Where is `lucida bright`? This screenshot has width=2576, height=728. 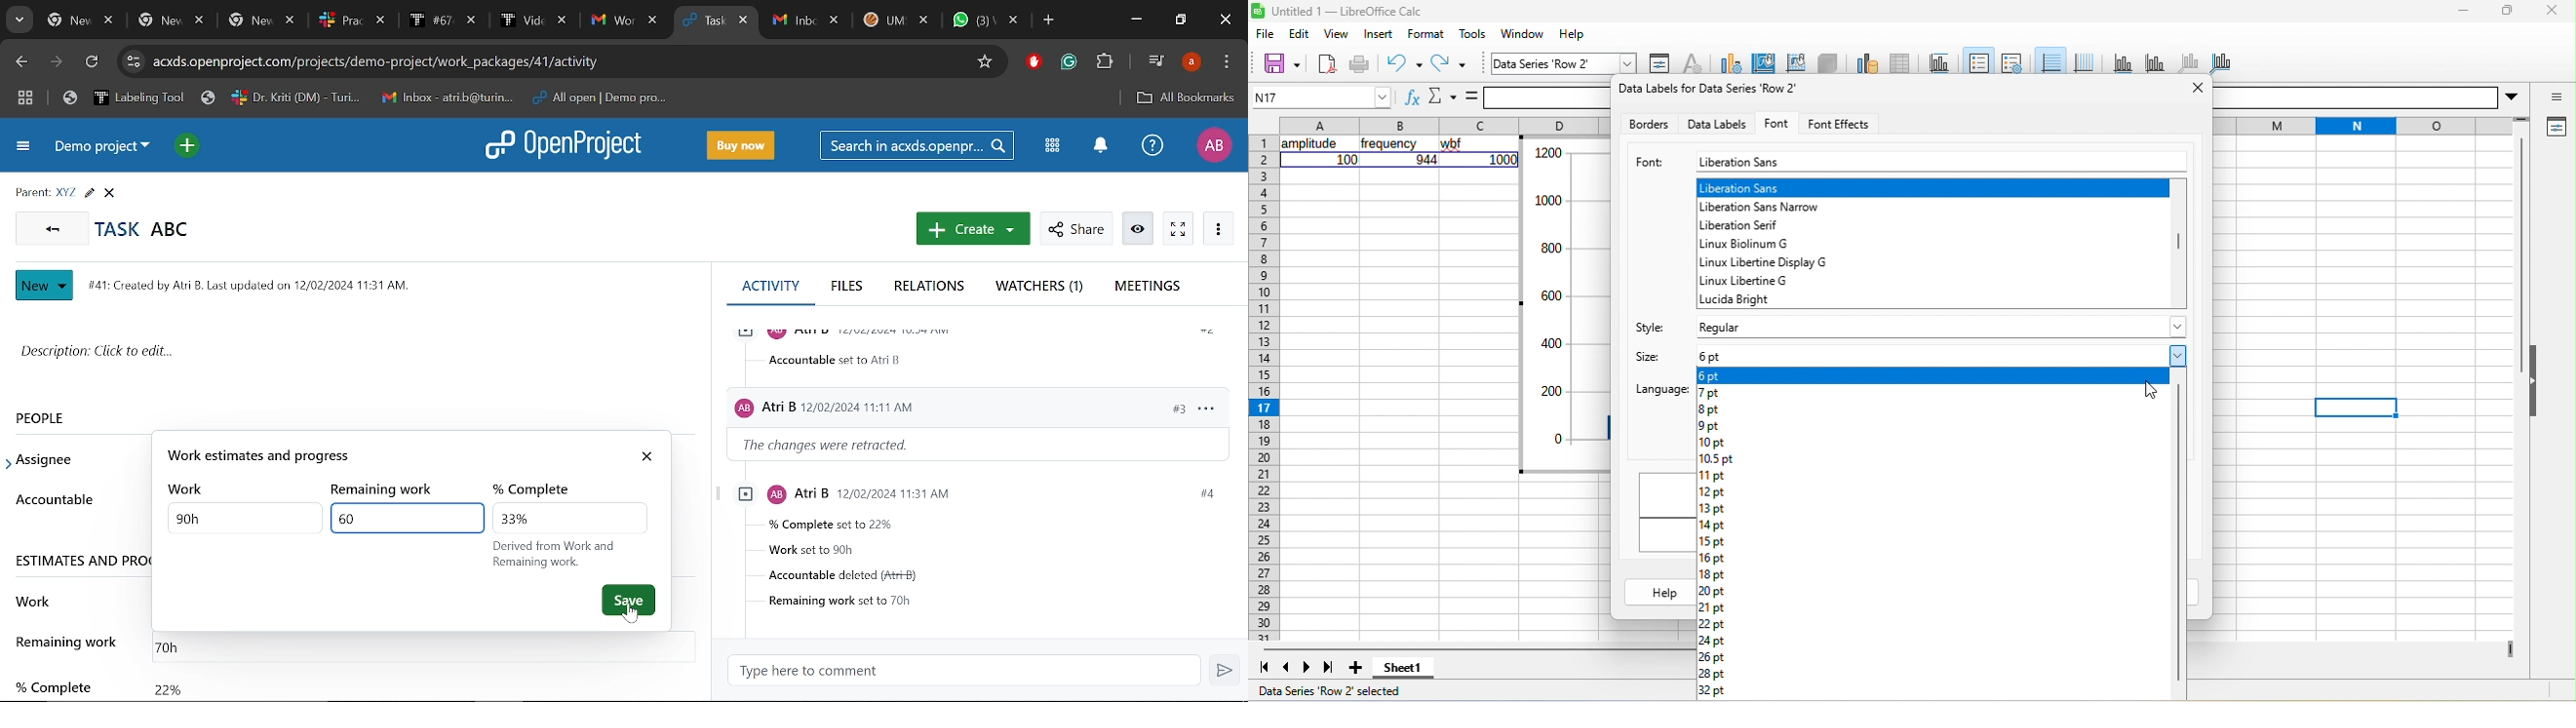
lucida bright is located at coordinates (1755, 298).